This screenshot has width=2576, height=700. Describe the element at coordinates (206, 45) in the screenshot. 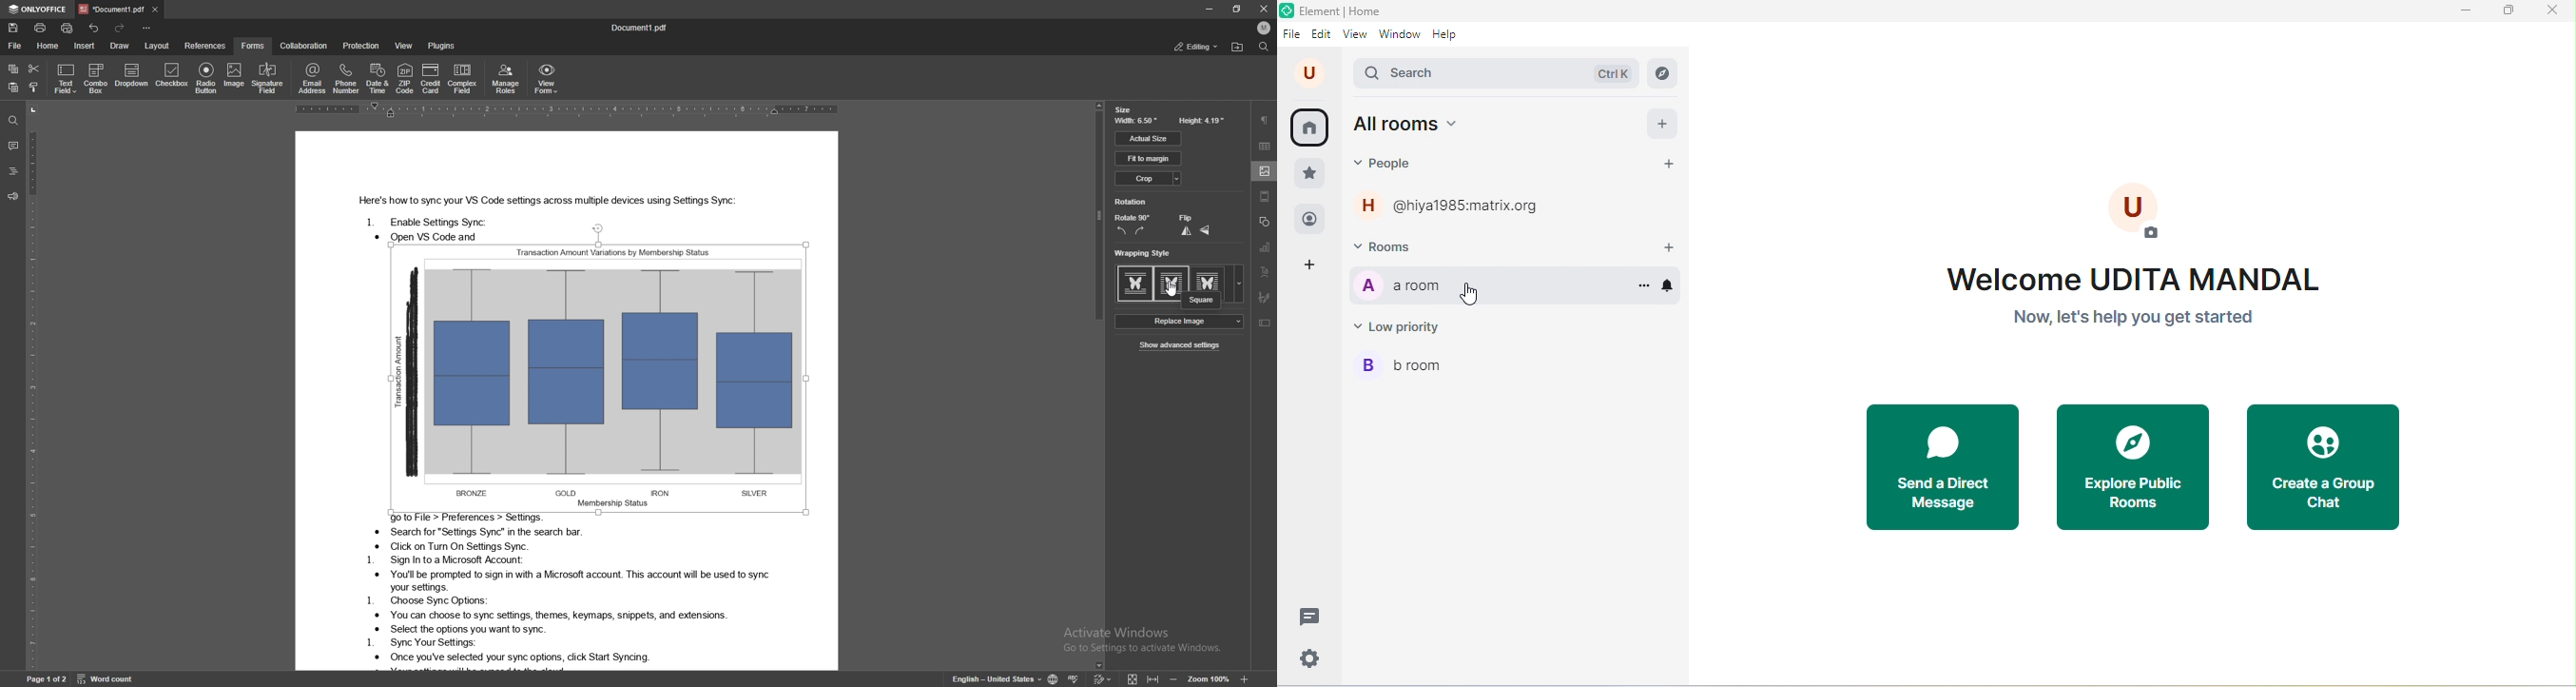

I see `references` at that location.